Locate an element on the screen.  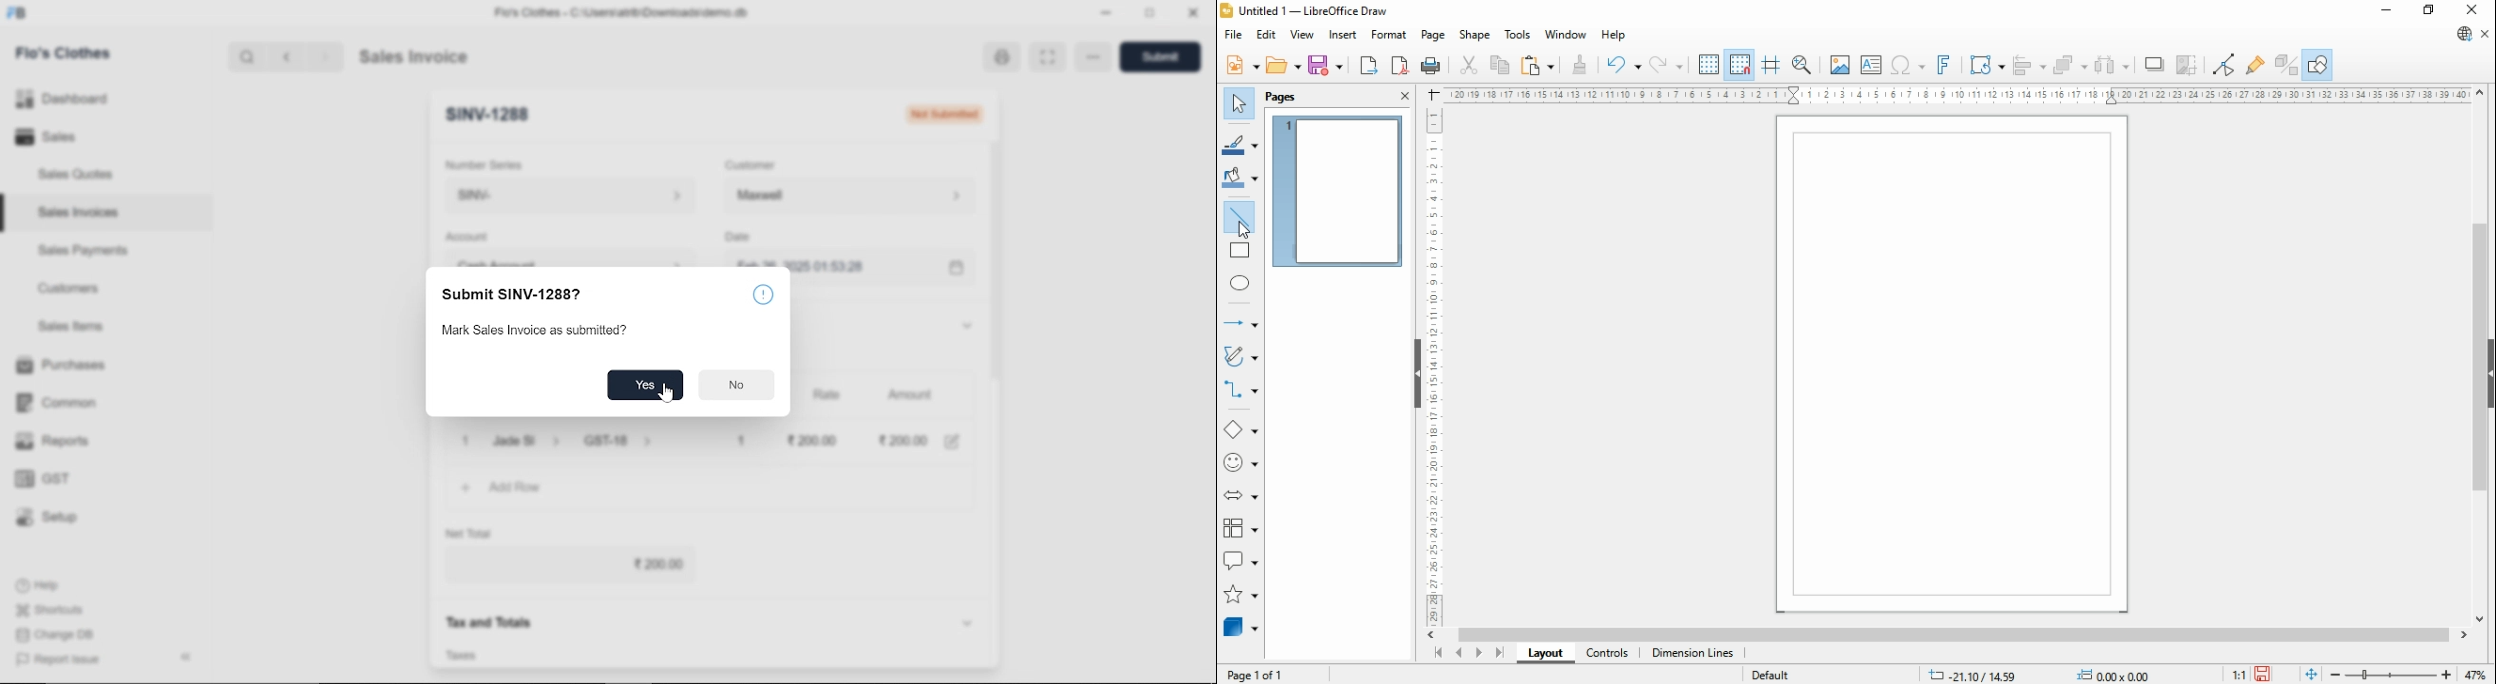
previous page is located at coordinates (1458, 653).